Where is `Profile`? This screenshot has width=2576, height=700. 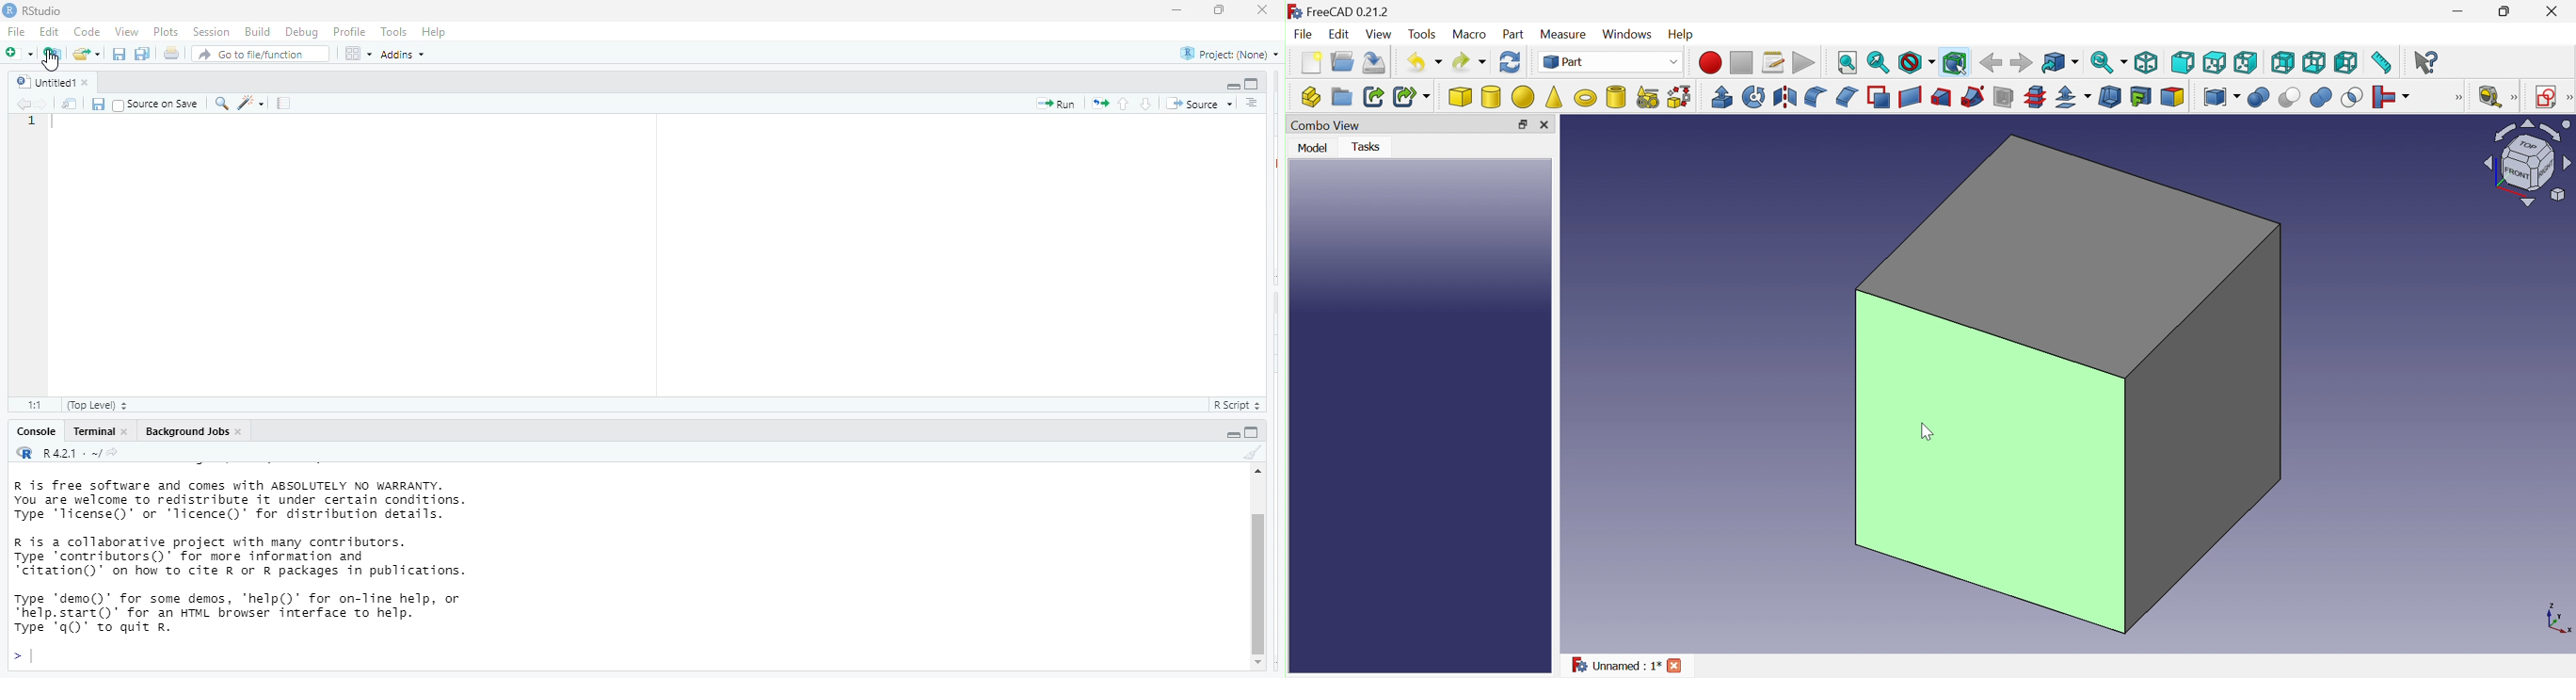
Profile is located at coordinates (351, 32).